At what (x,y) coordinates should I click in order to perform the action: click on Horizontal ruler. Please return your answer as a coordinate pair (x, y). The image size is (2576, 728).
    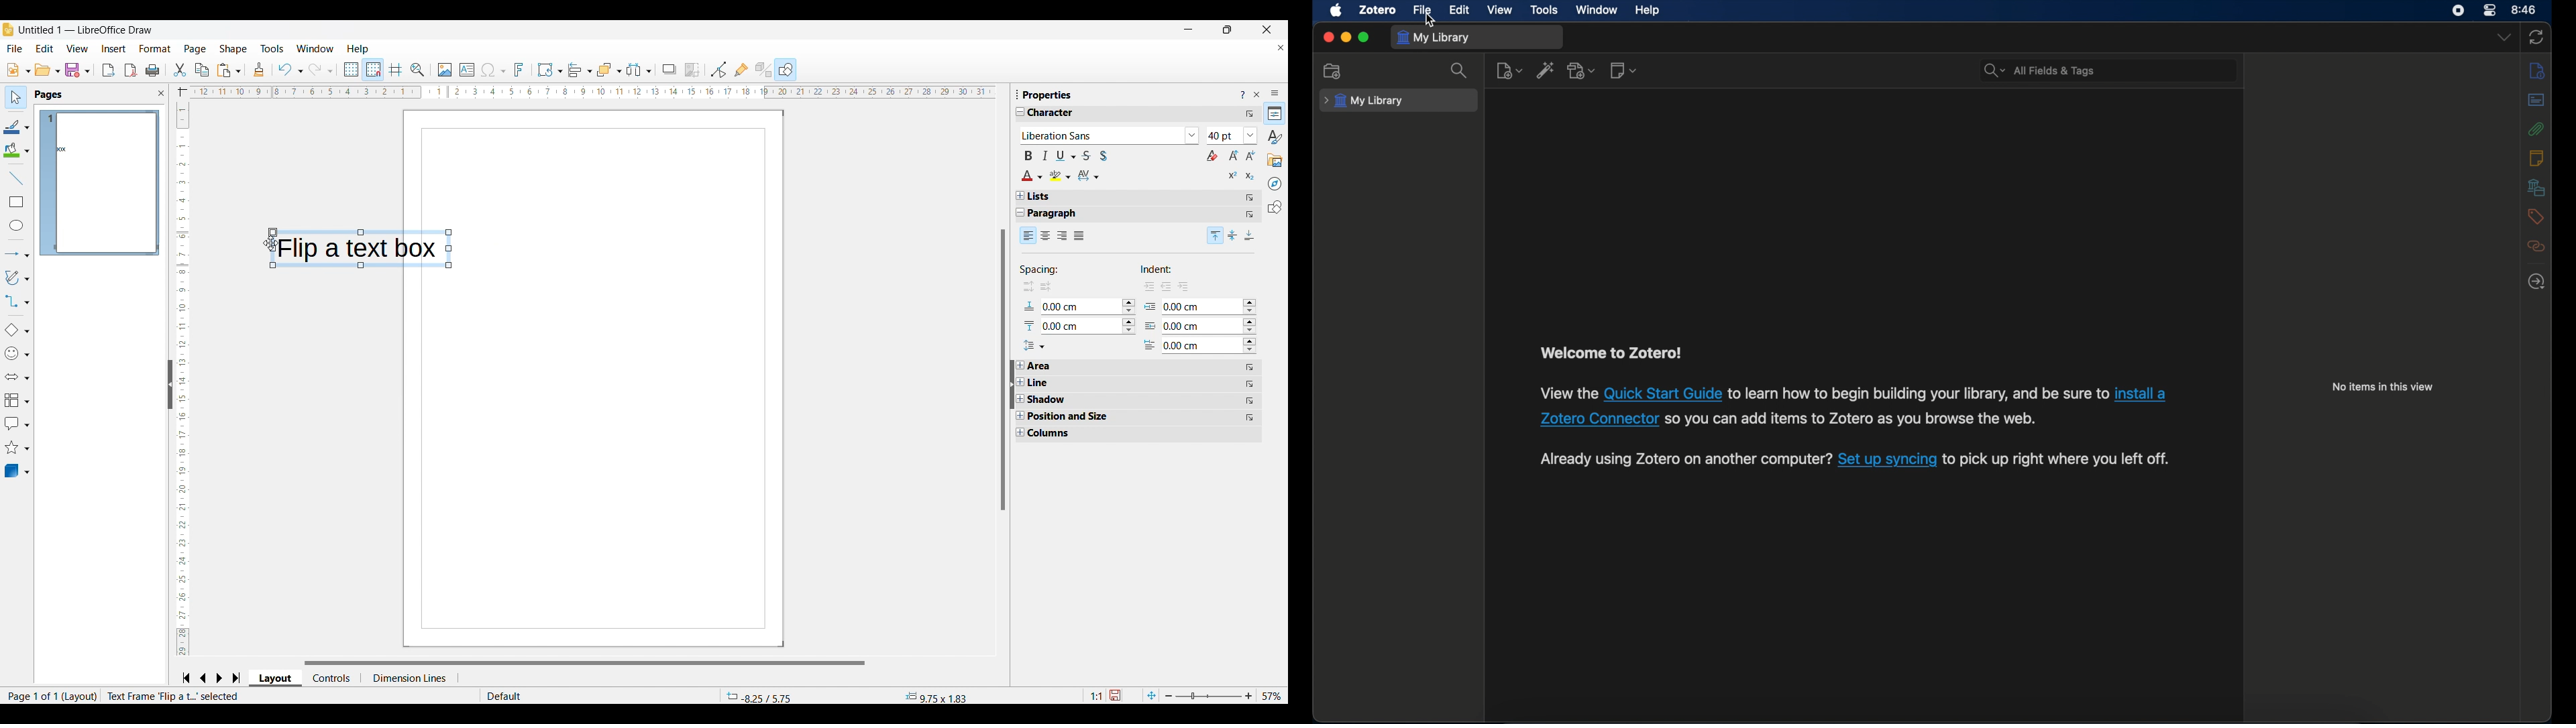
    Looking at the image, I should click on (584, 93).